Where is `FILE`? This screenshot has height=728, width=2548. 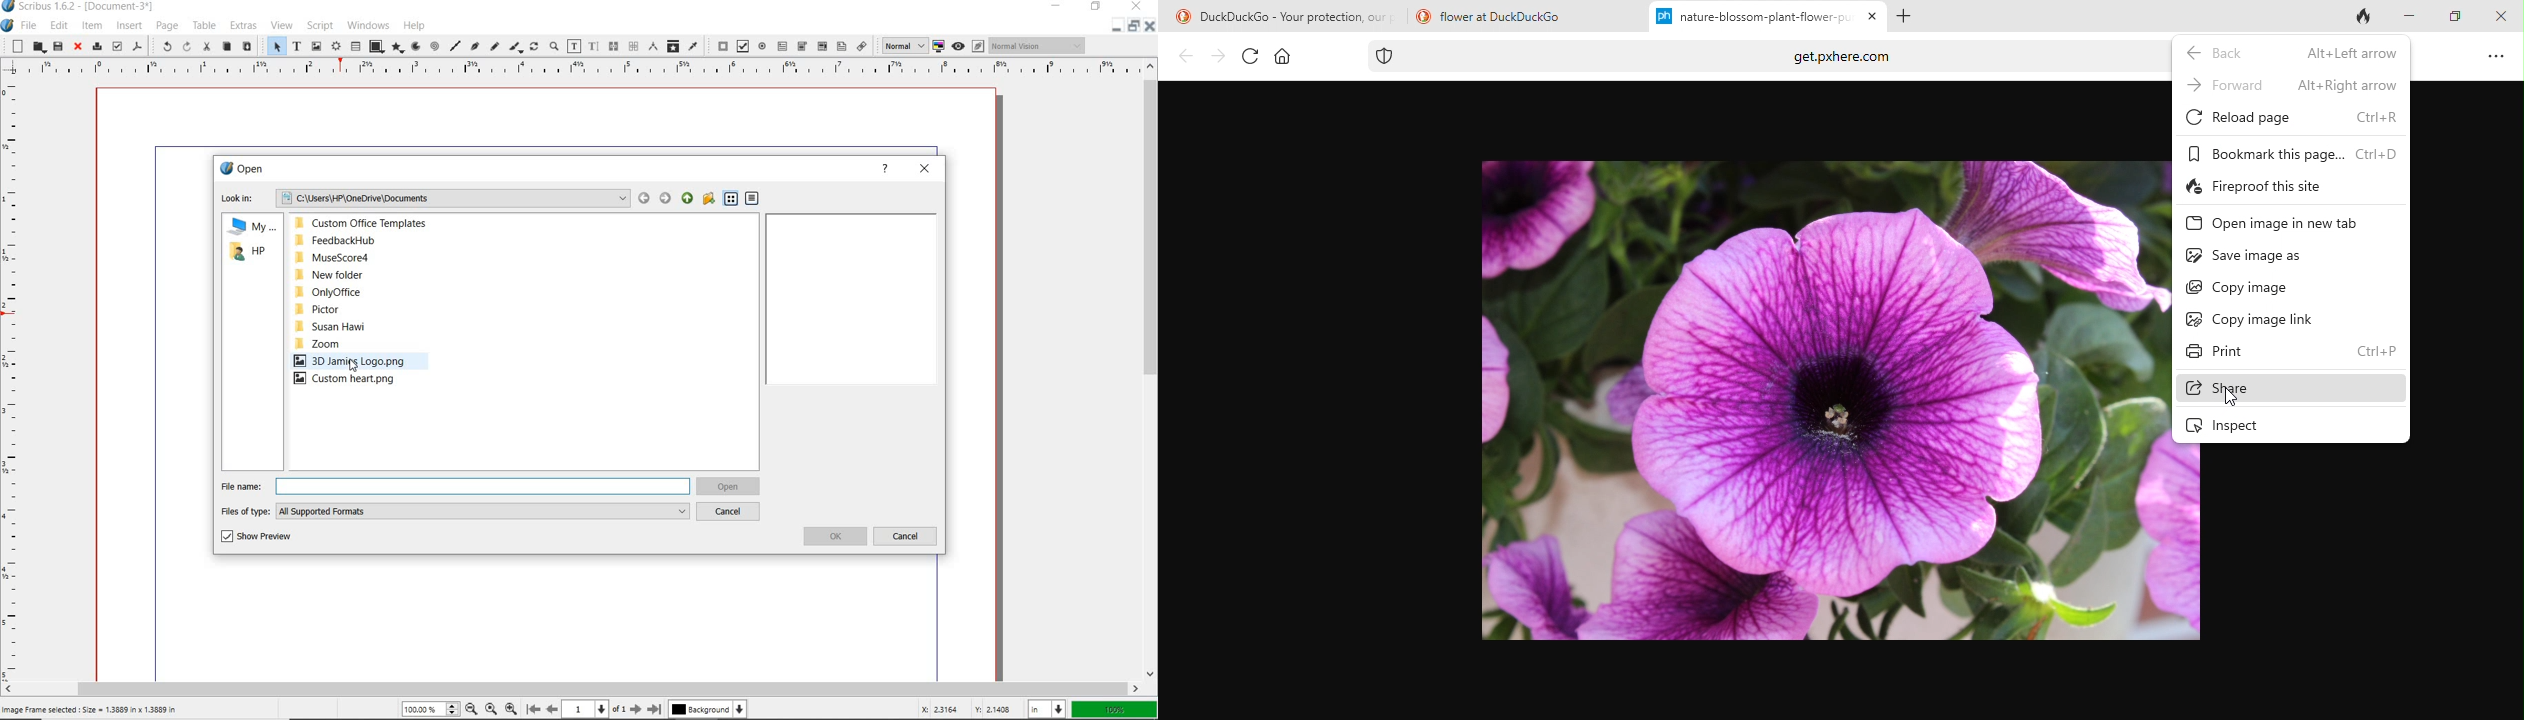
FILE is located at coordinates (30, 26).